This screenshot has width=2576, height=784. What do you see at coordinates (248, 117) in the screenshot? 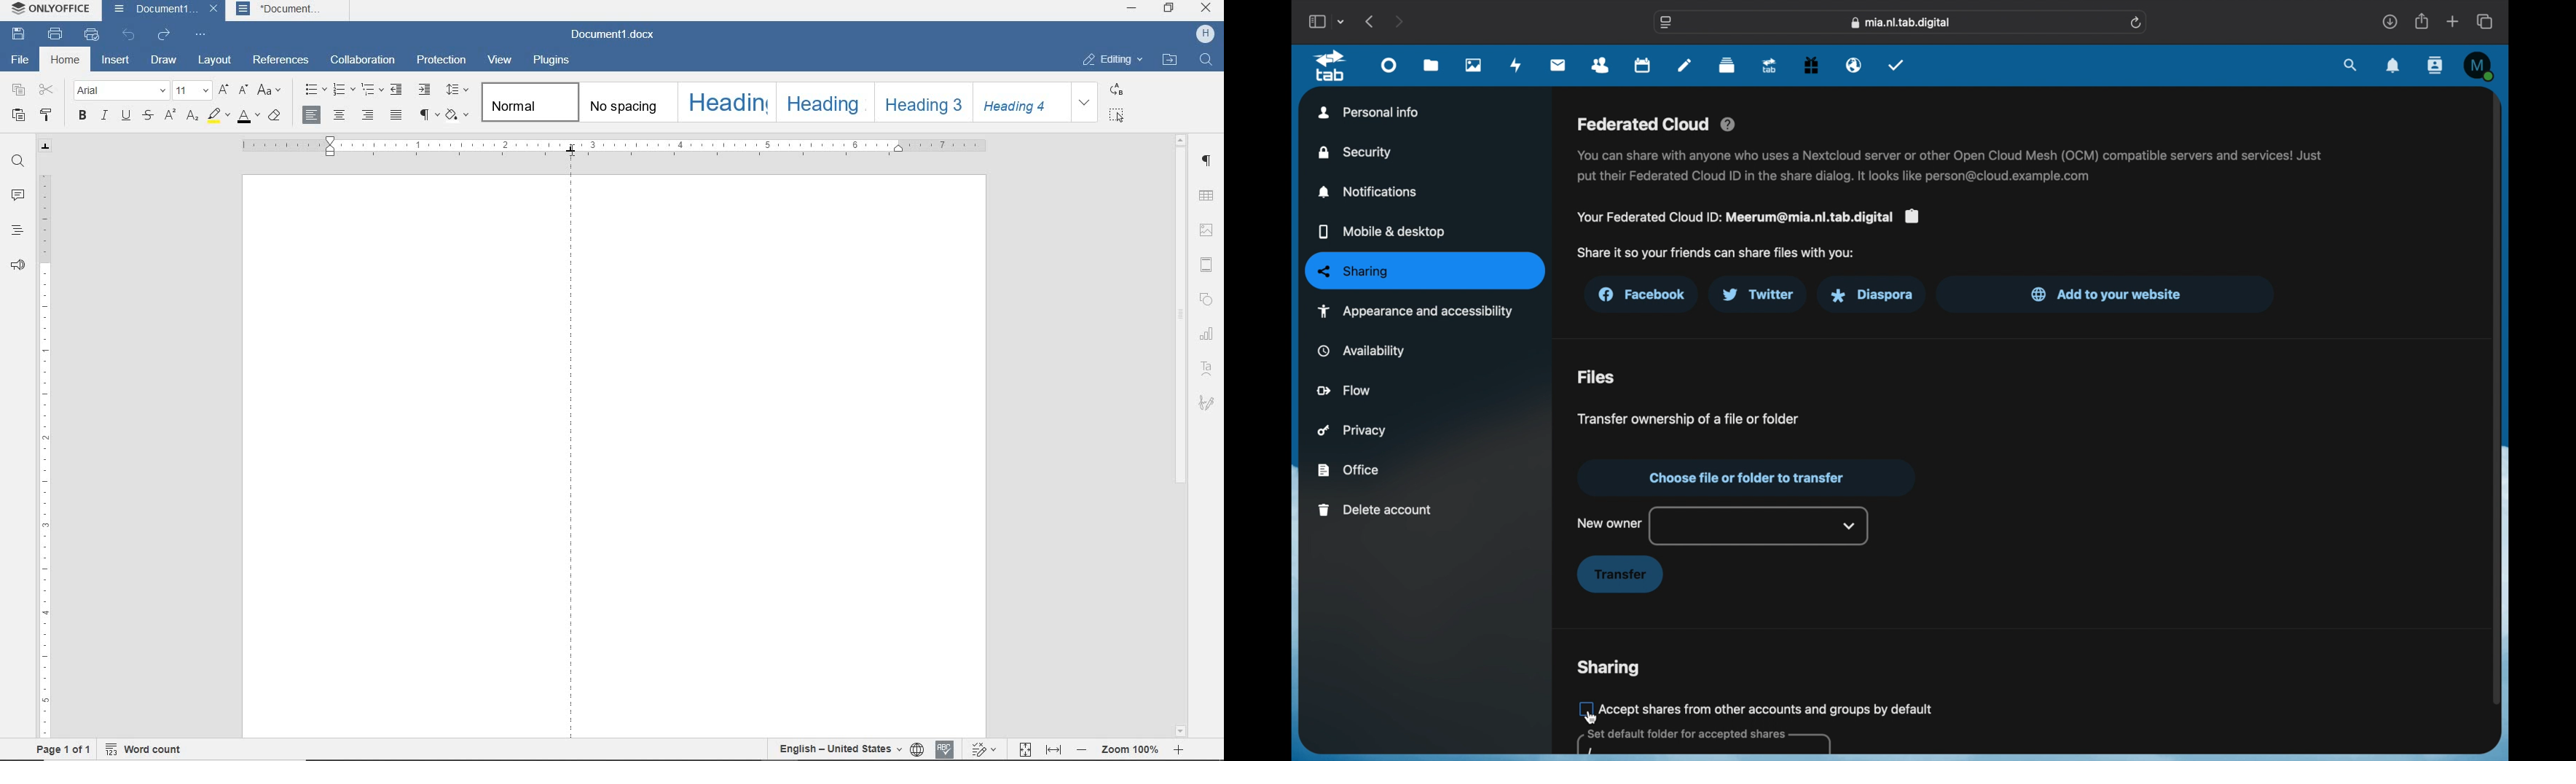
I see `FONT COLOR` at bounding box center [248, 117].